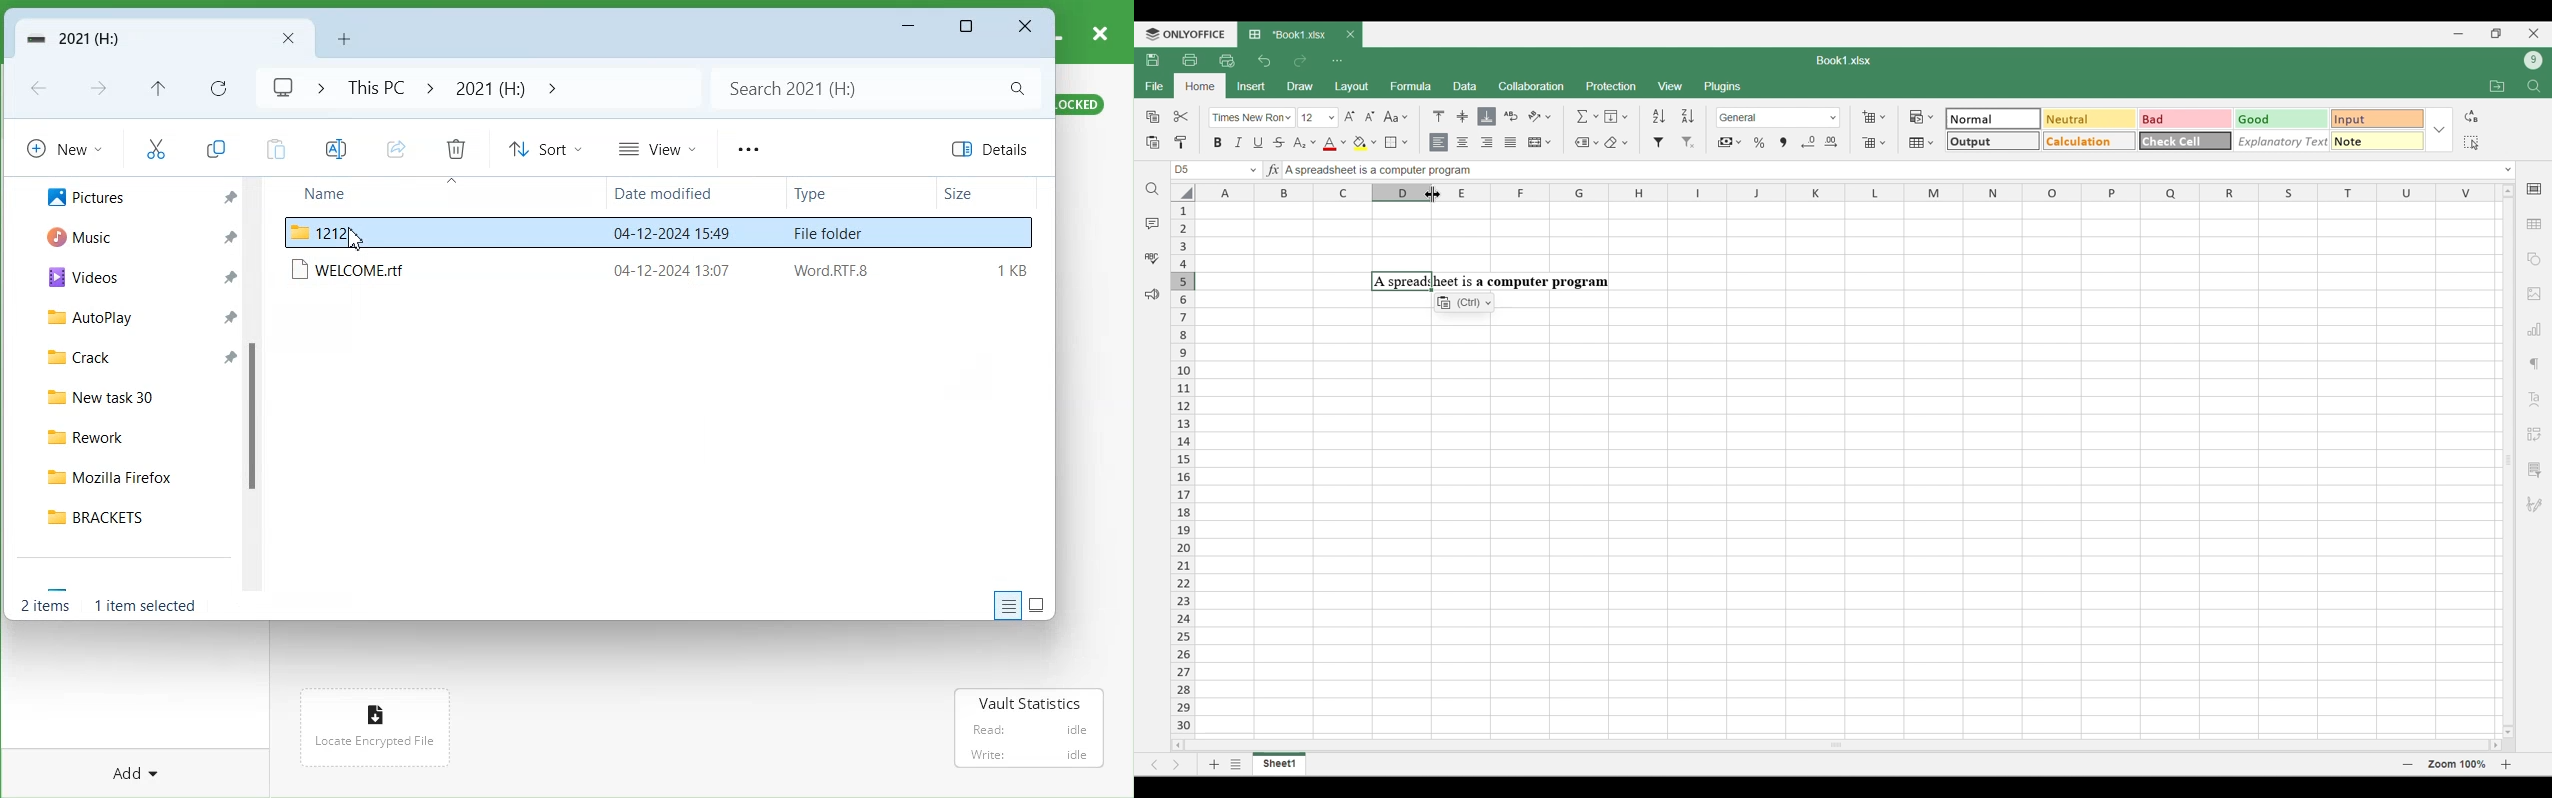  I want to click on Subscript, so click(1304, 143).